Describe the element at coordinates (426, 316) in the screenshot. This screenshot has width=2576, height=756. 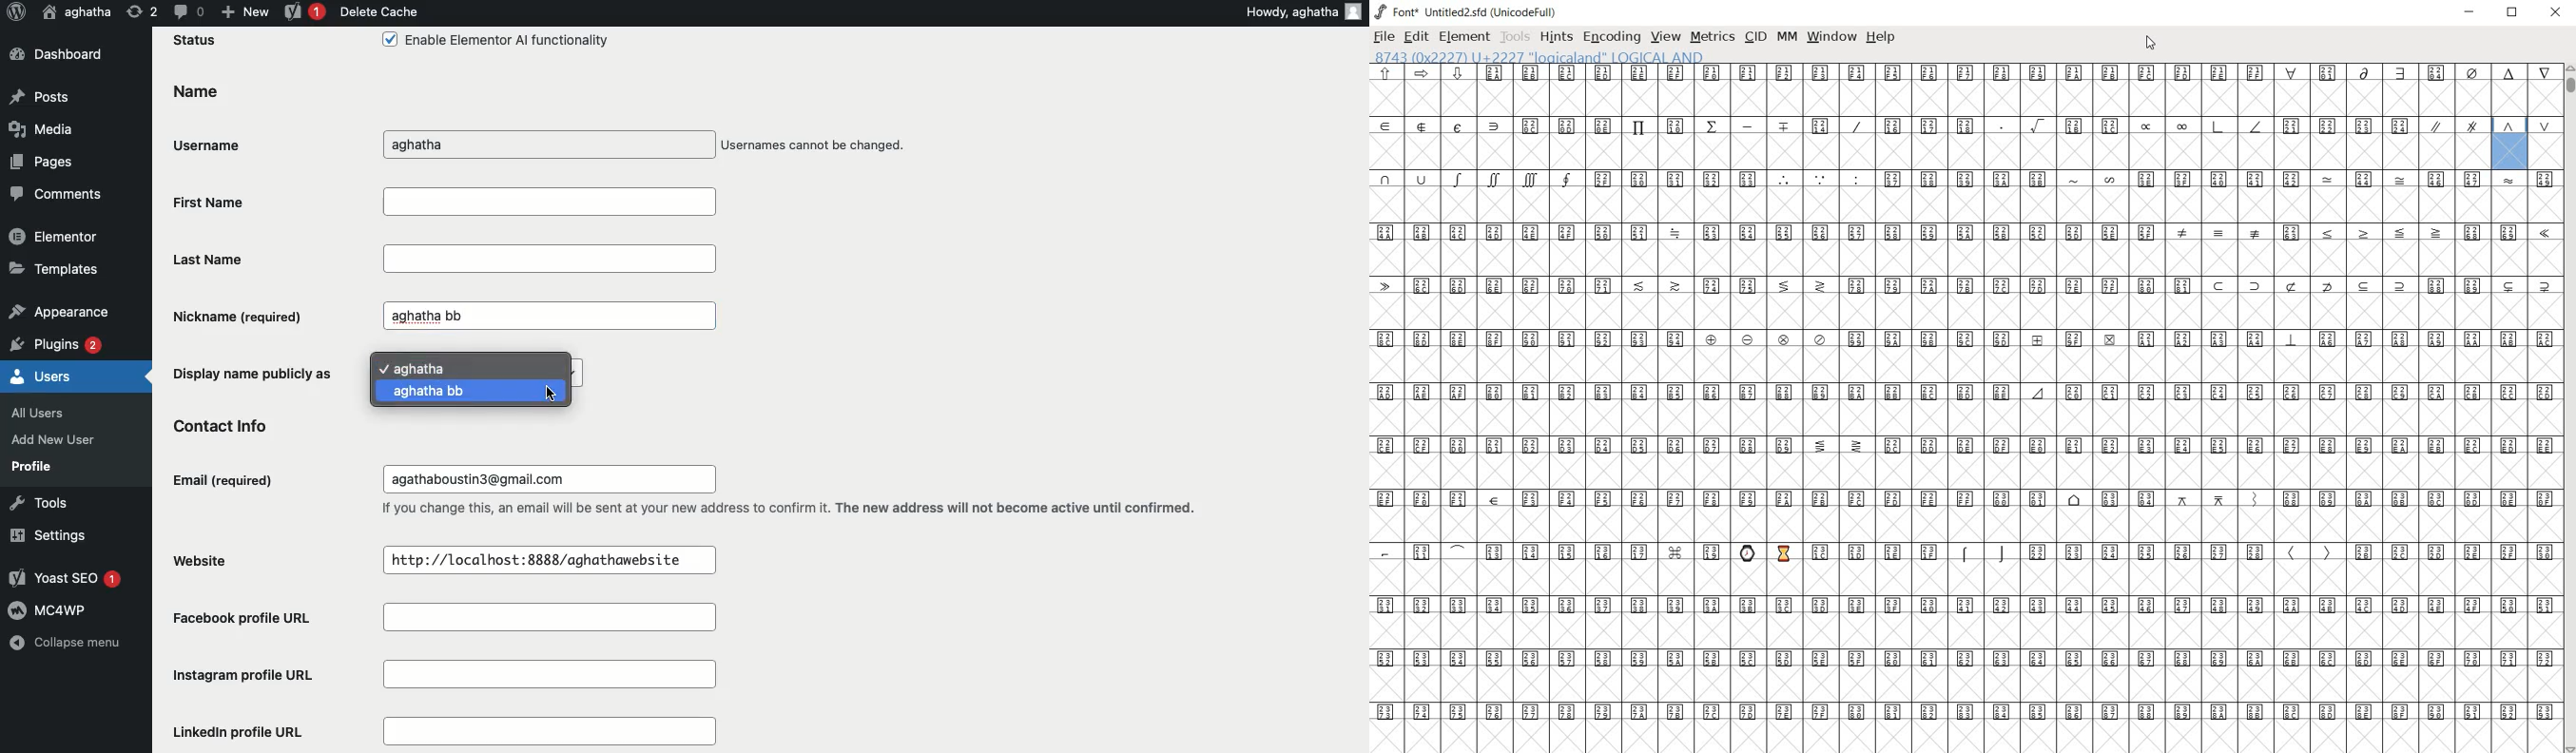
I see `aghatha bb` at that location.